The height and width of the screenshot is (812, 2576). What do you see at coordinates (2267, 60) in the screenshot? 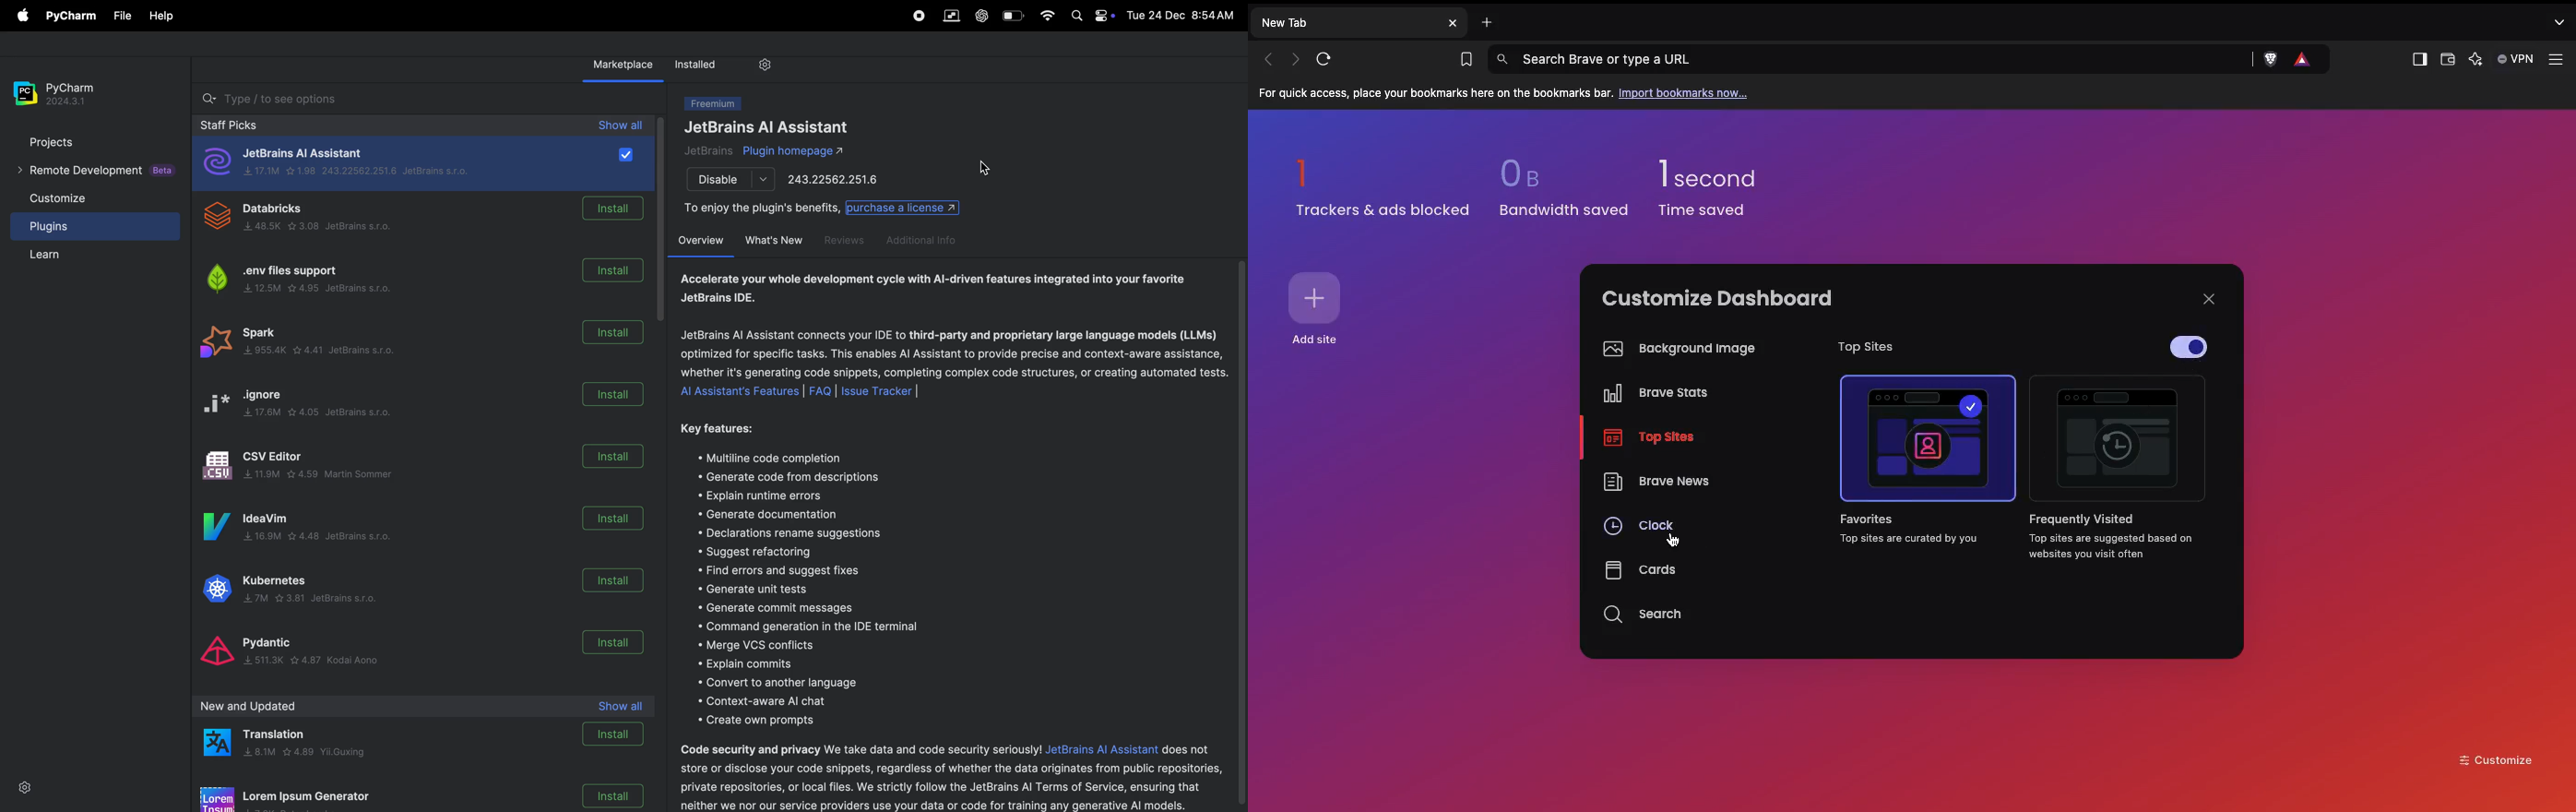
I see `Brave Shields` at bounding box center [2267, 60].